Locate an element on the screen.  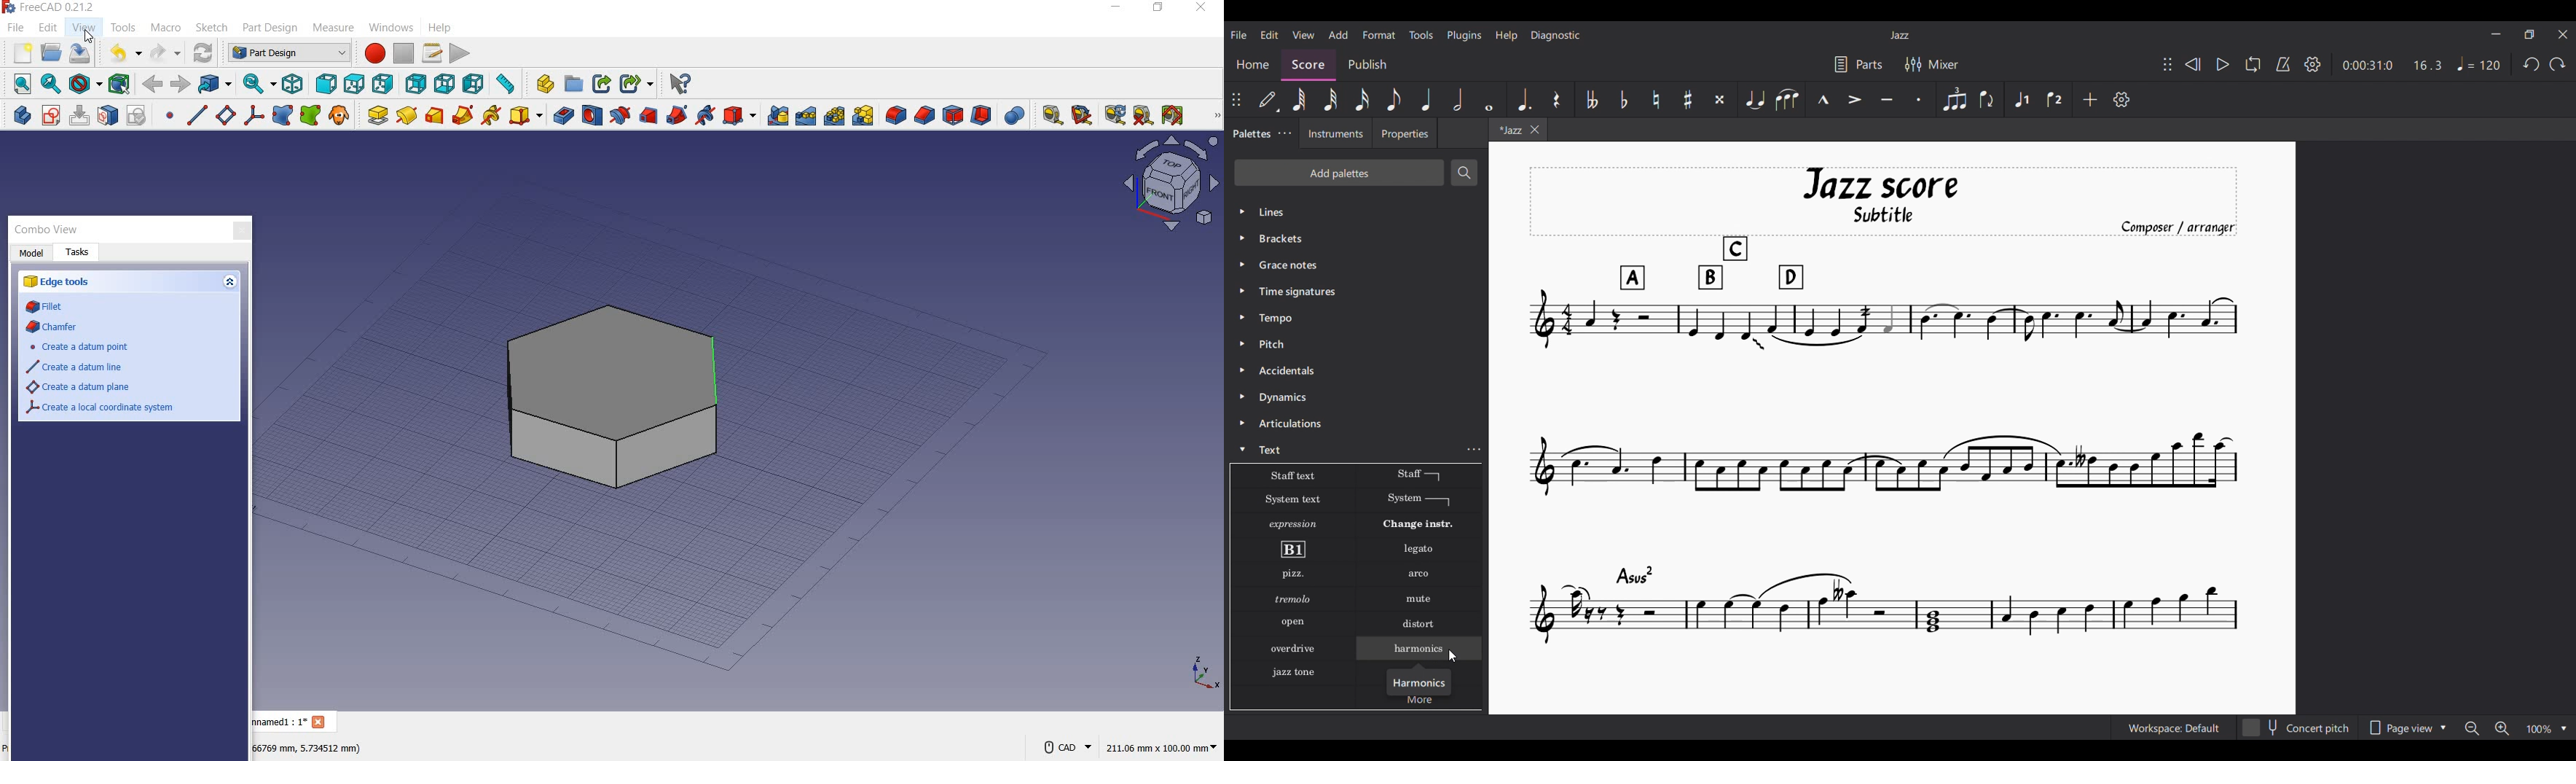
Toggle natural is located at coordinates (1656, 99).